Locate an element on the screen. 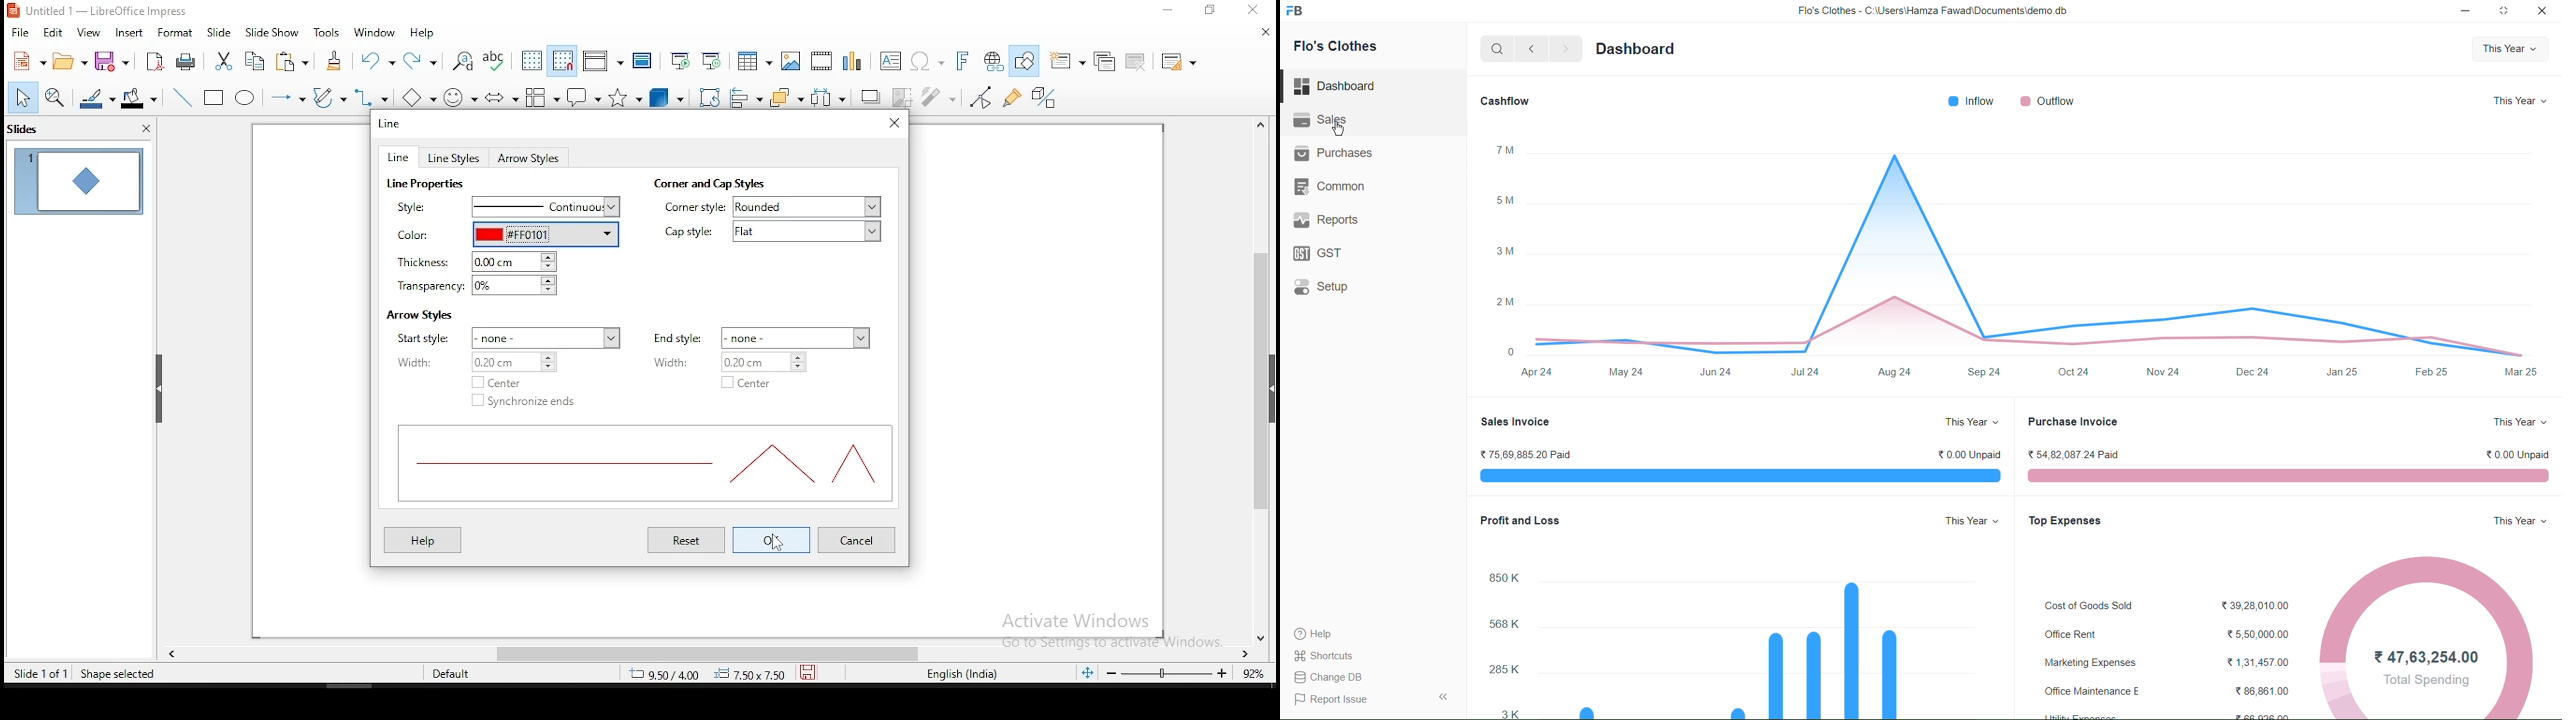  Rs. 54,82,087 24 Paid is located at coordinates (2077, 454).